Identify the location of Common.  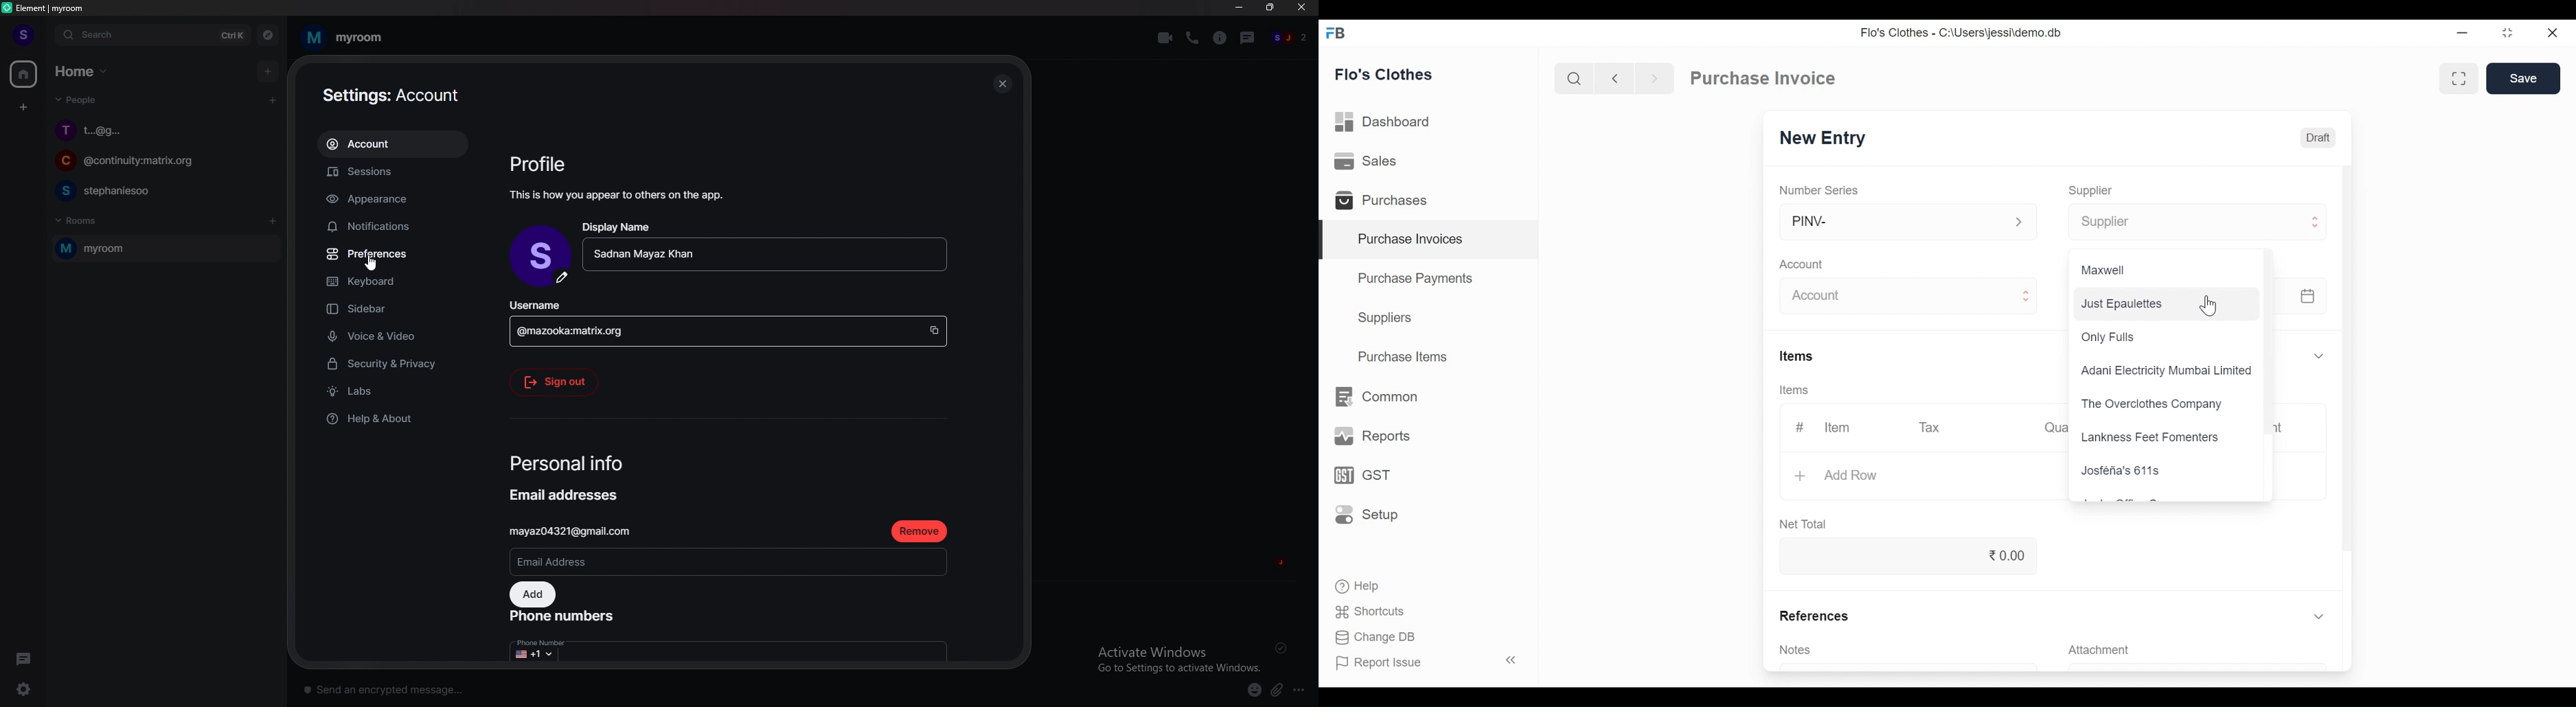
(1379, 396).